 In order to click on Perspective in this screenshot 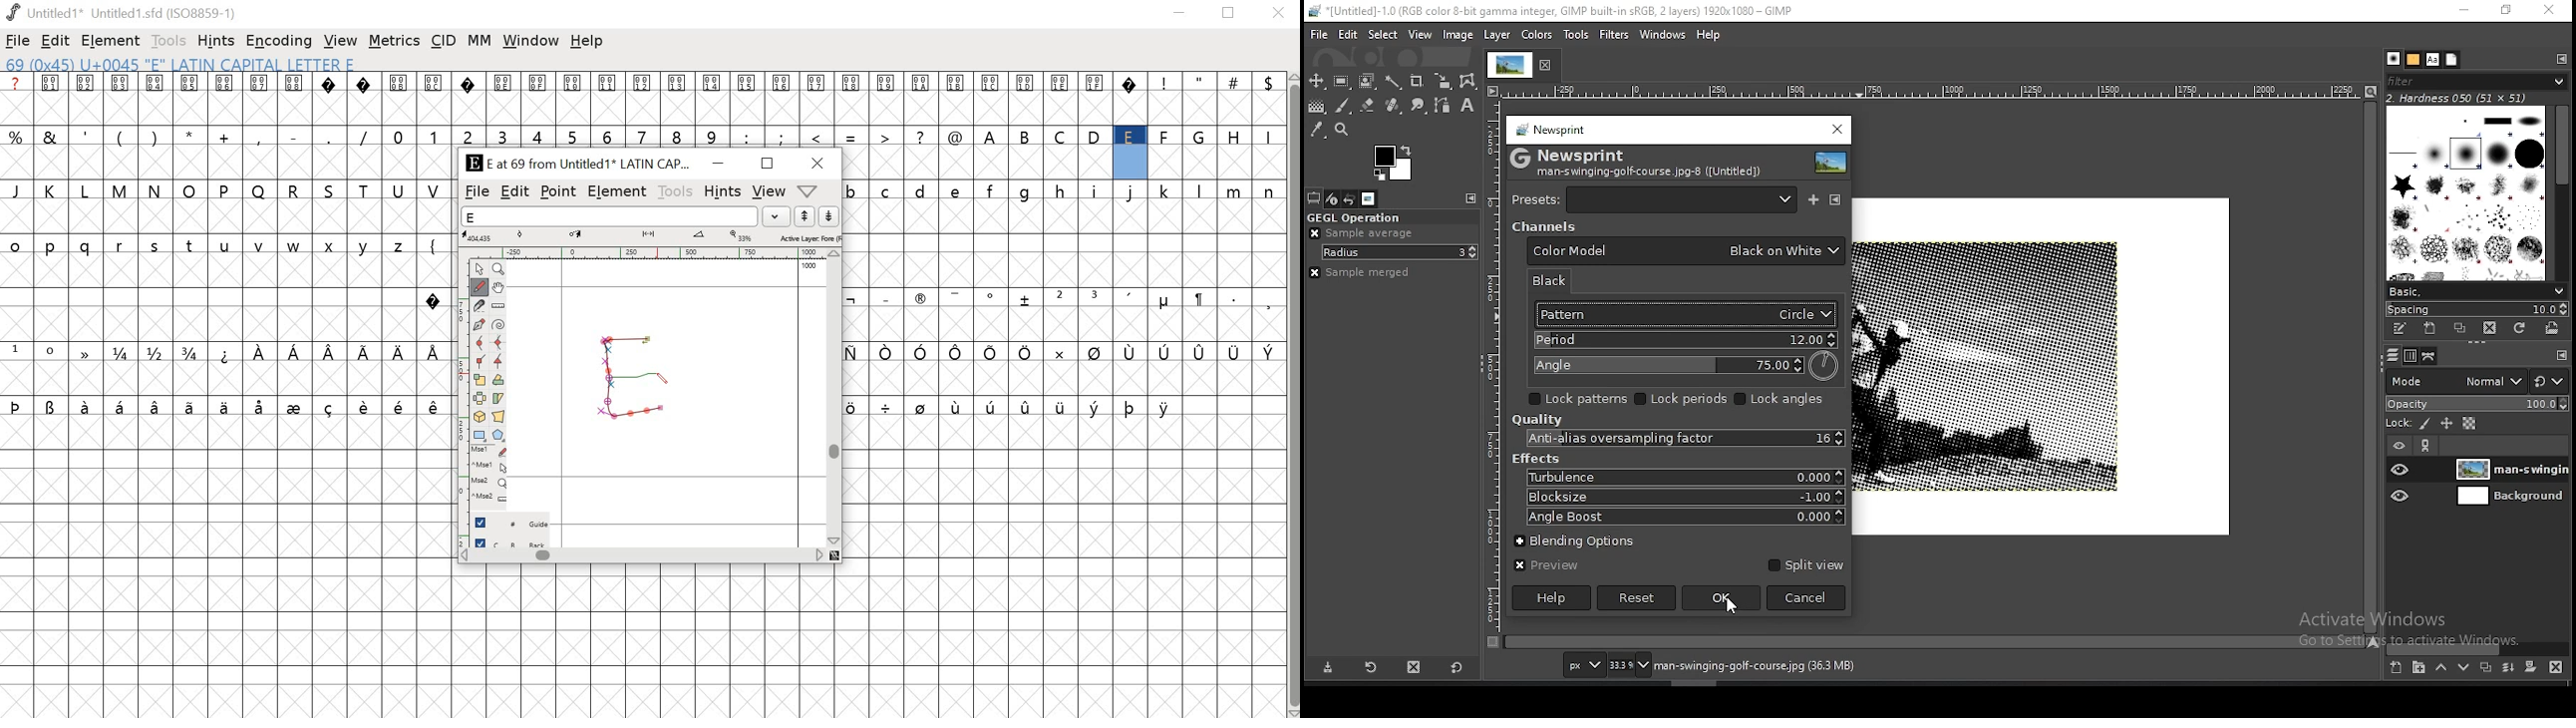, I will do `click(500, 418)`.